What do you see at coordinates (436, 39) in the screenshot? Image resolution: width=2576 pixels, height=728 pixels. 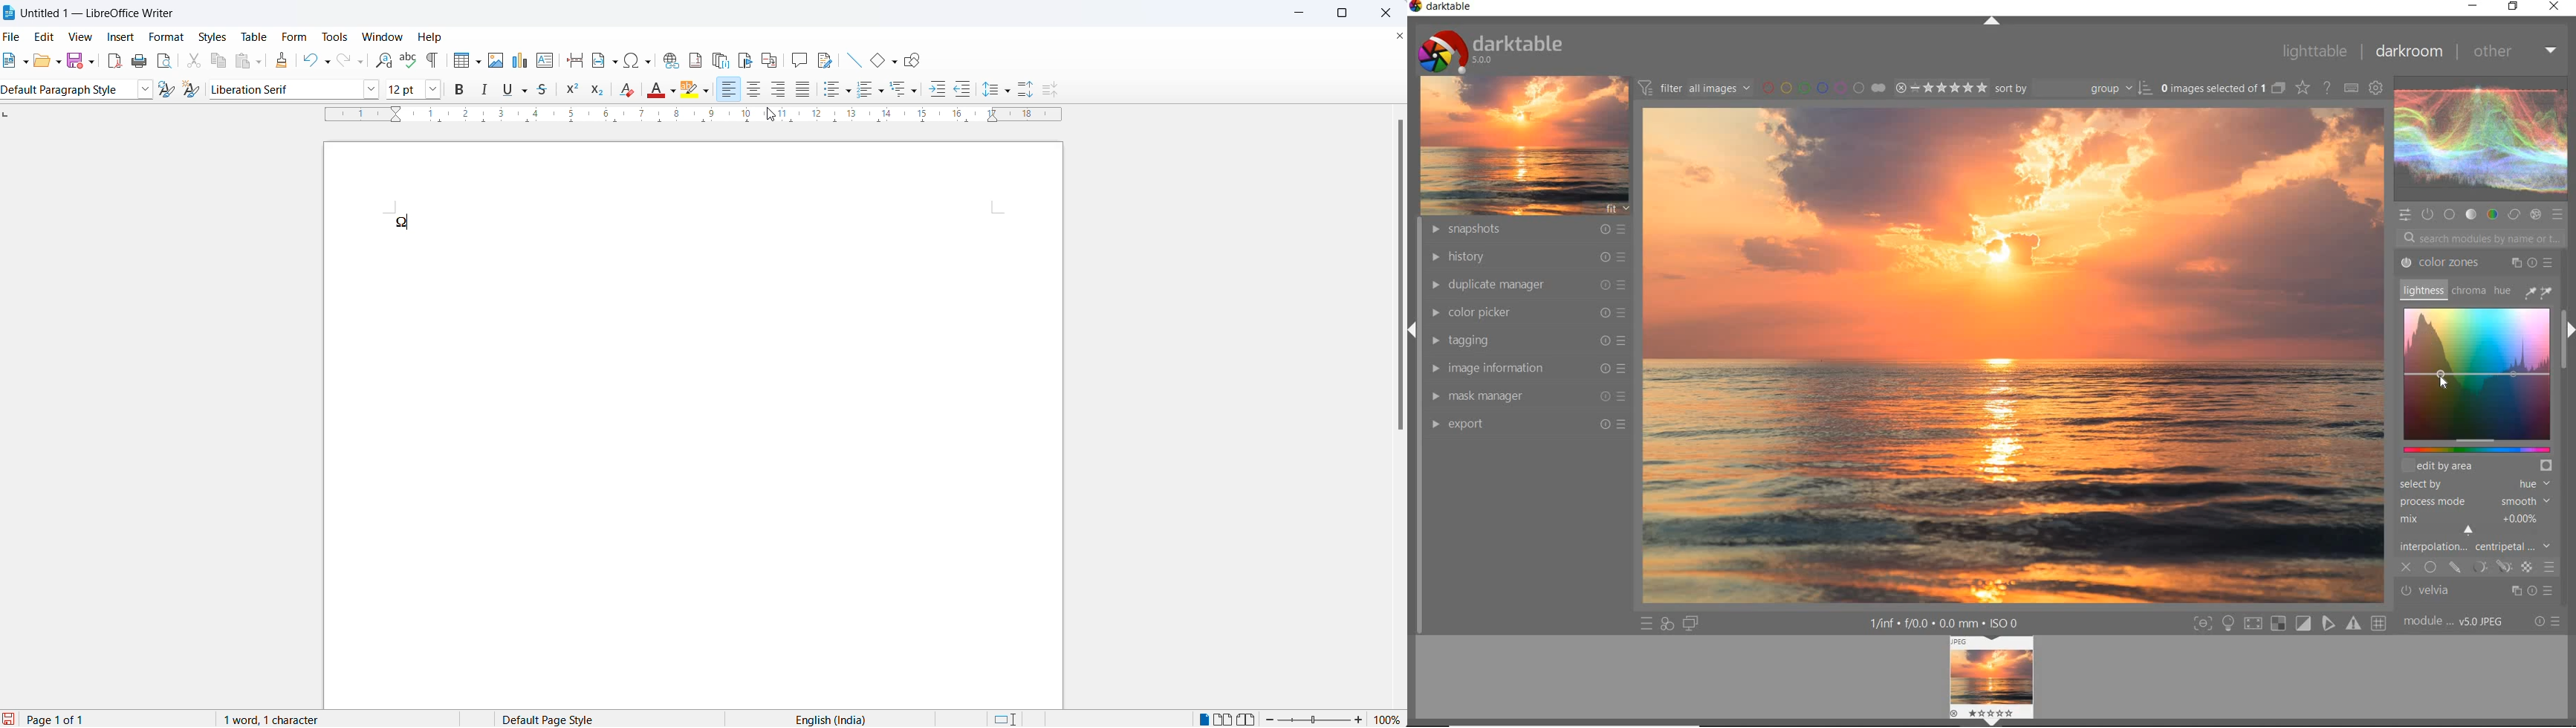 I see `help` at bounding box center [436, 39].